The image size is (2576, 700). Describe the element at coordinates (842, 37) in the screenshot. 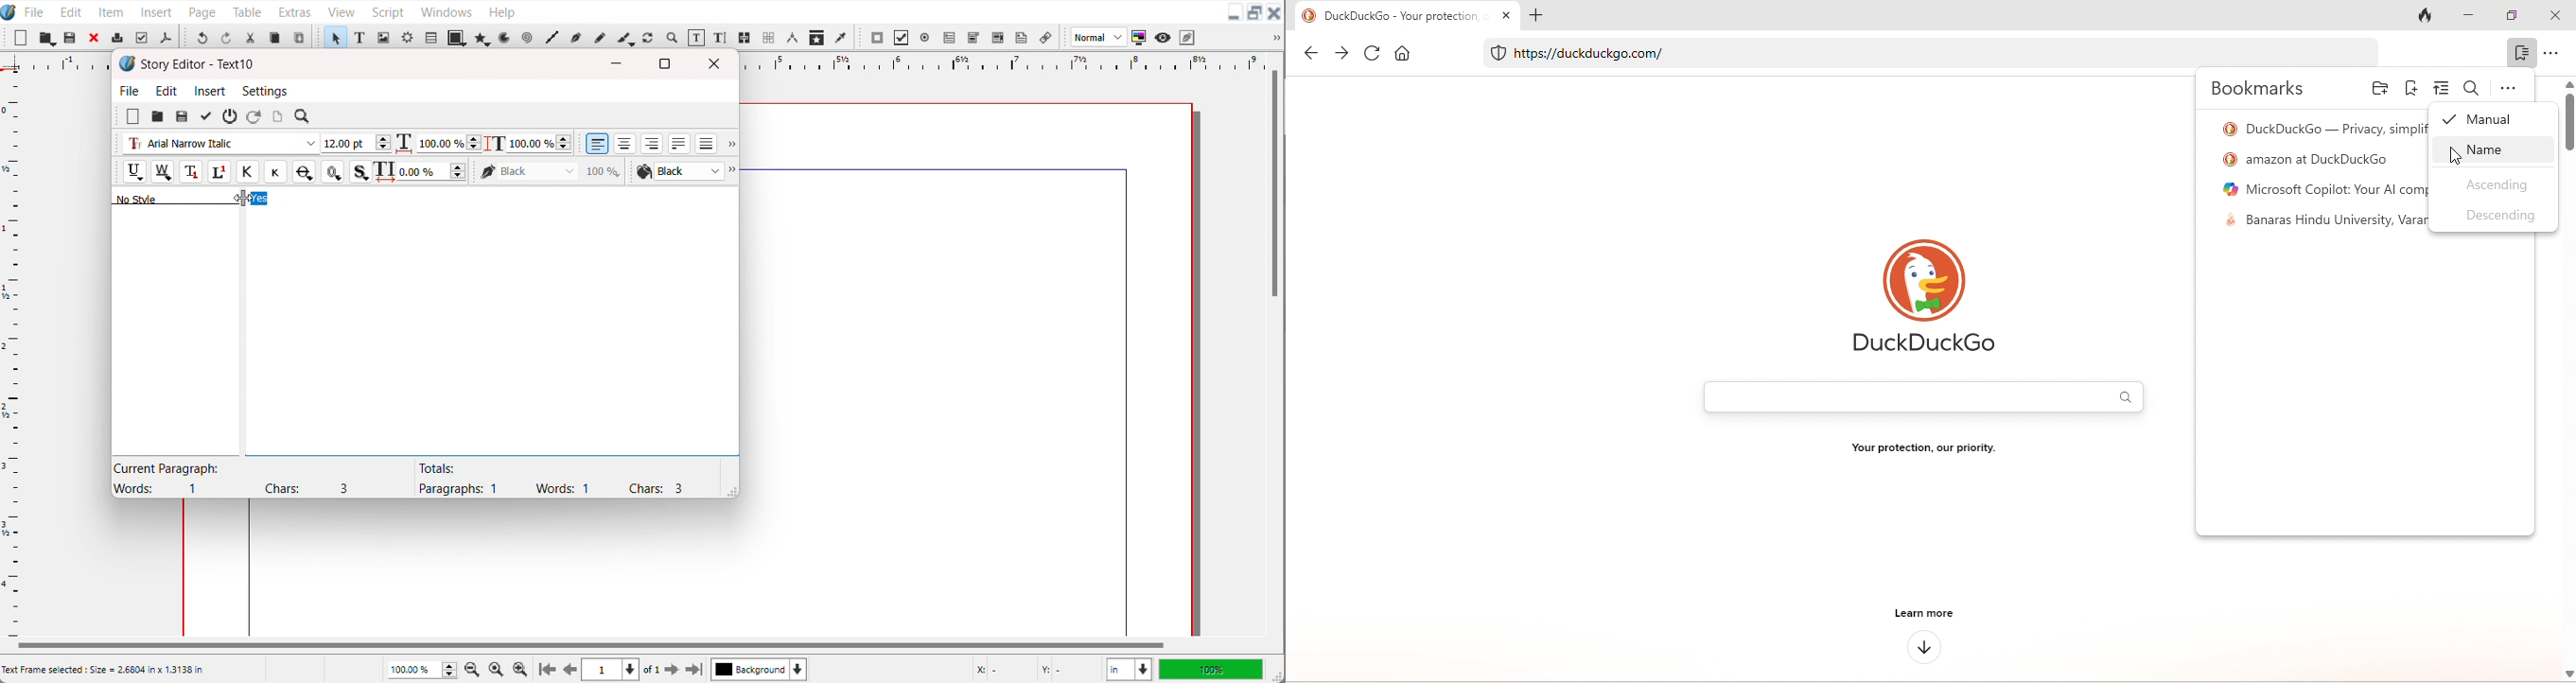

I see `Eye Dropper` at that location.